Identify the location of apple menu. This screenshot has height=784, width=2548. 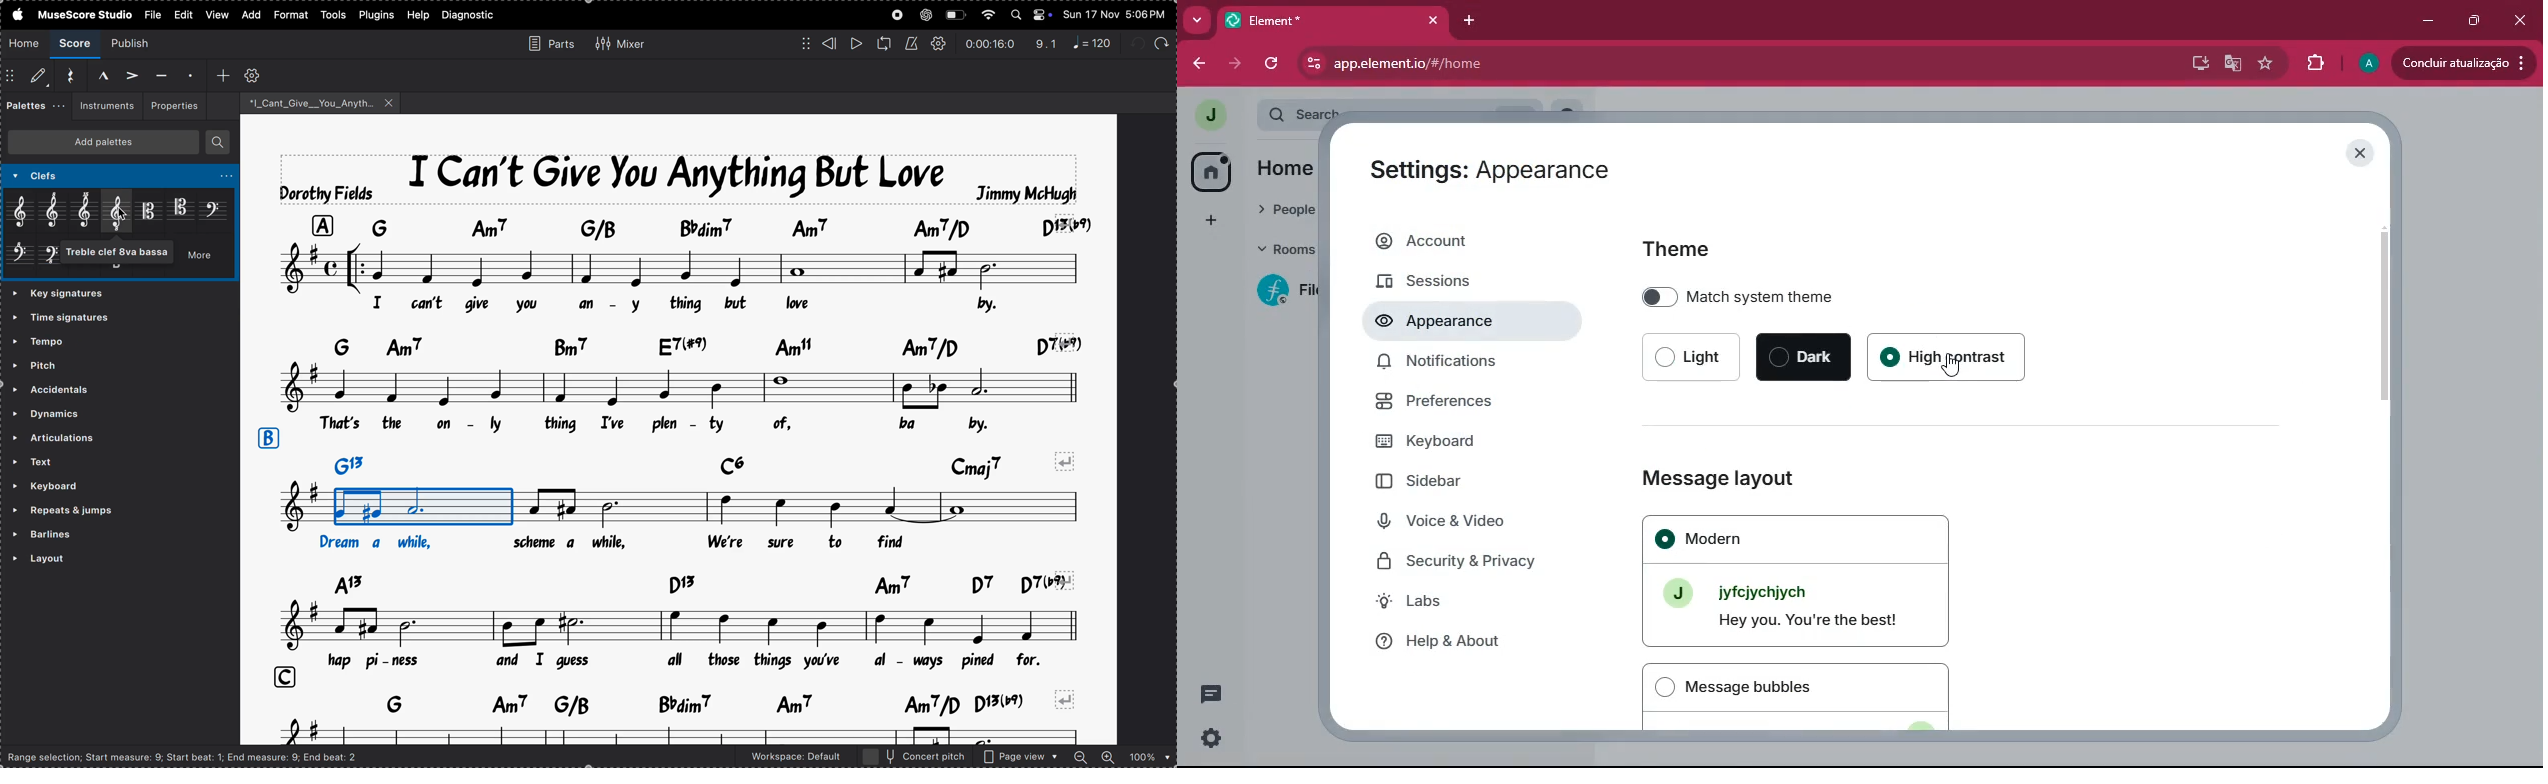
(14, 14).